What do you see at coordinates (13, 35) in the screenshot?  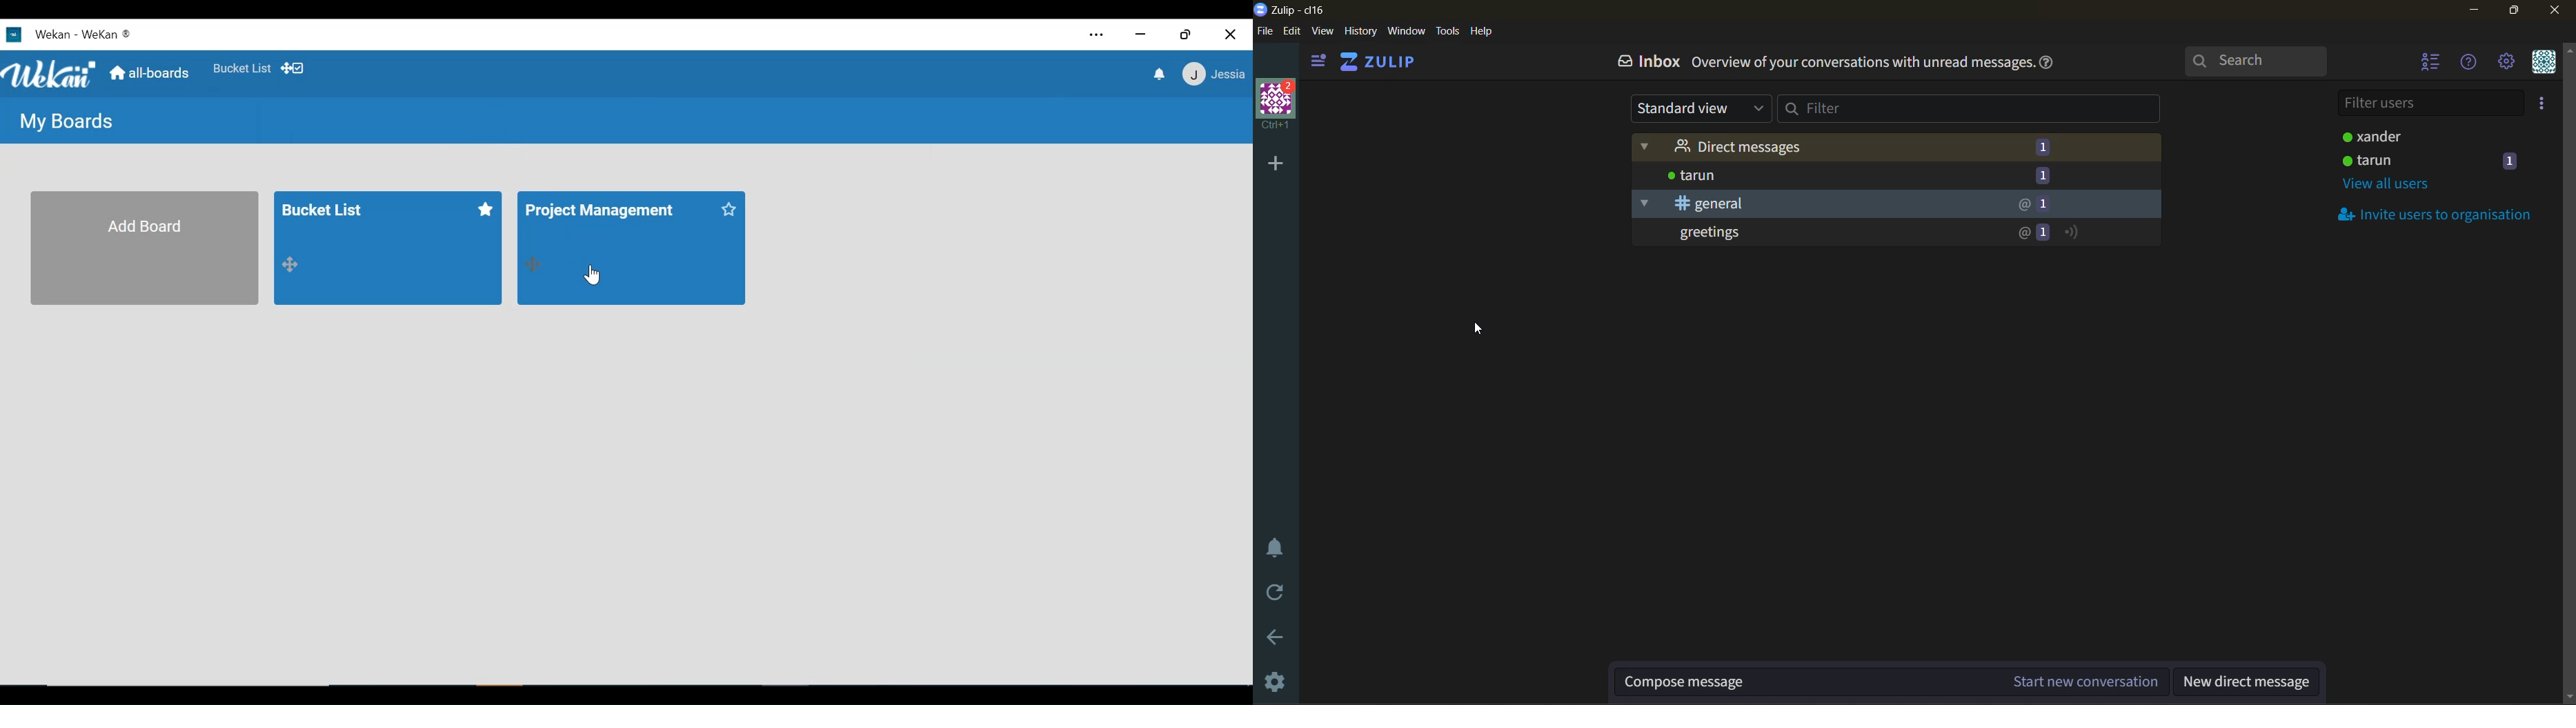 I see `Wekan licon` at bounding box center [13, 35].